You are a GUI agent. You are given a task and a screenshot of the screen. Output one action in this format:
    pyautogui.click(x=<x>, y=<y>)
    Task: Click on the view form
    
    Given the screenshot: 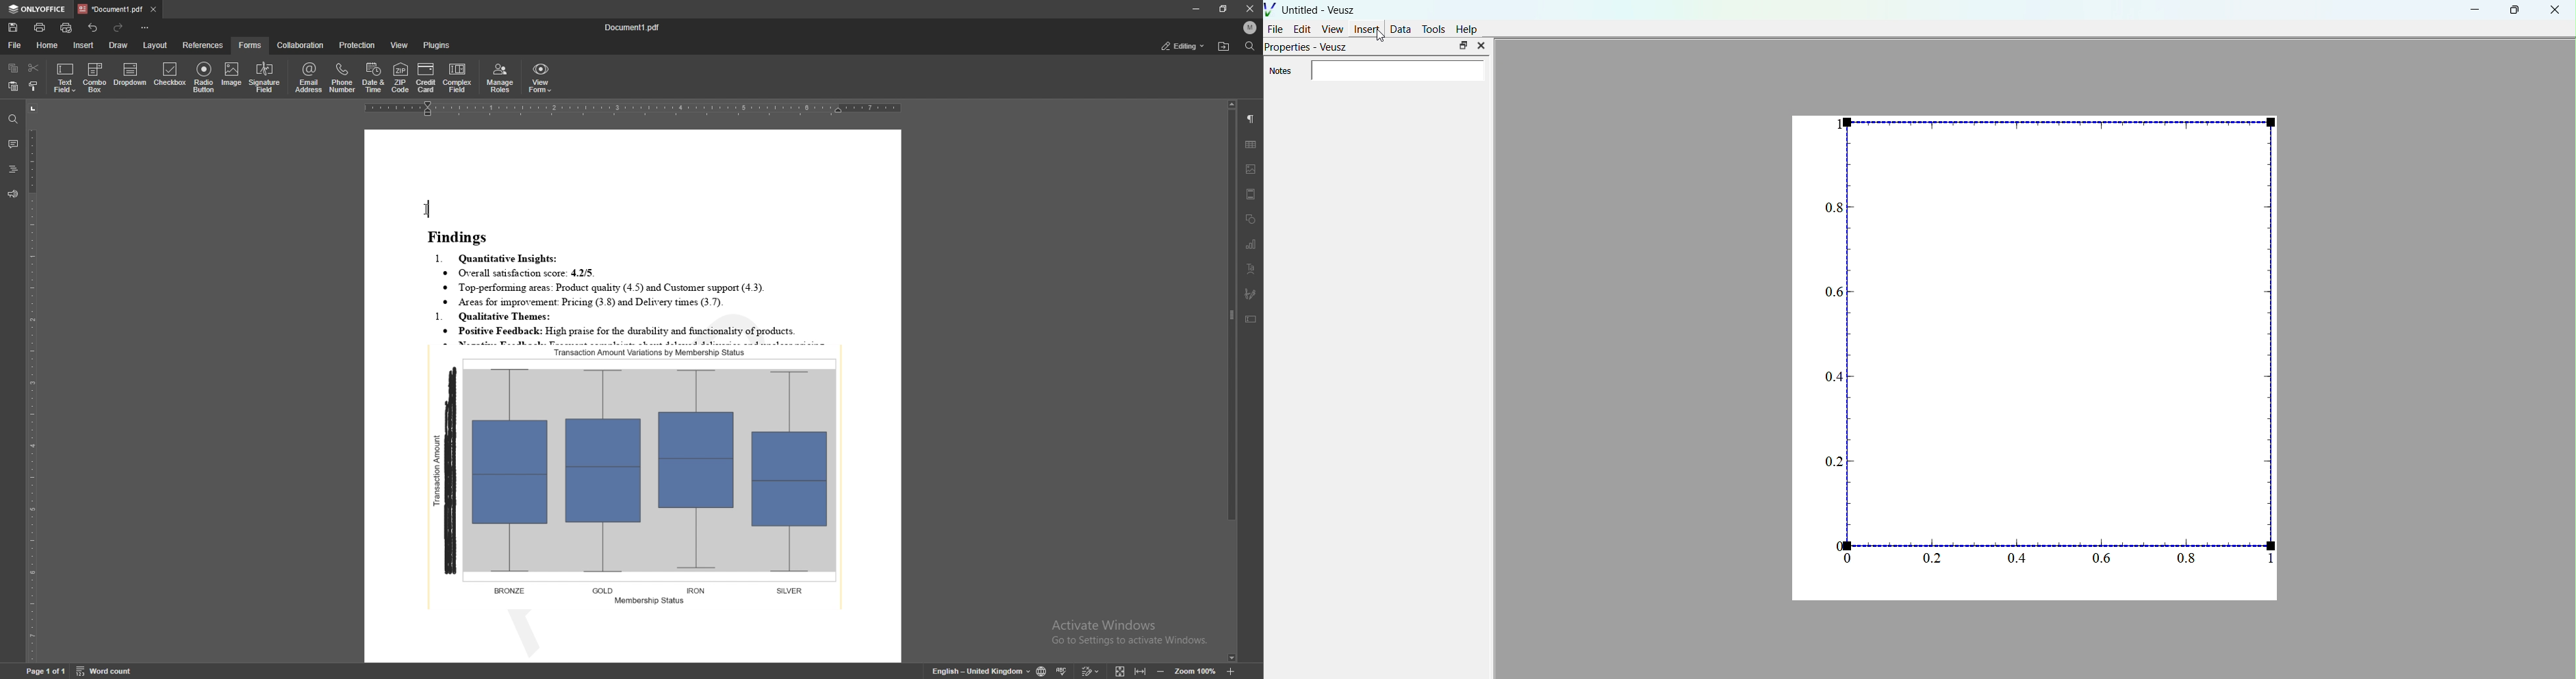 What is the action you would take?
    pyautogui.click(x=540, y=78)
    